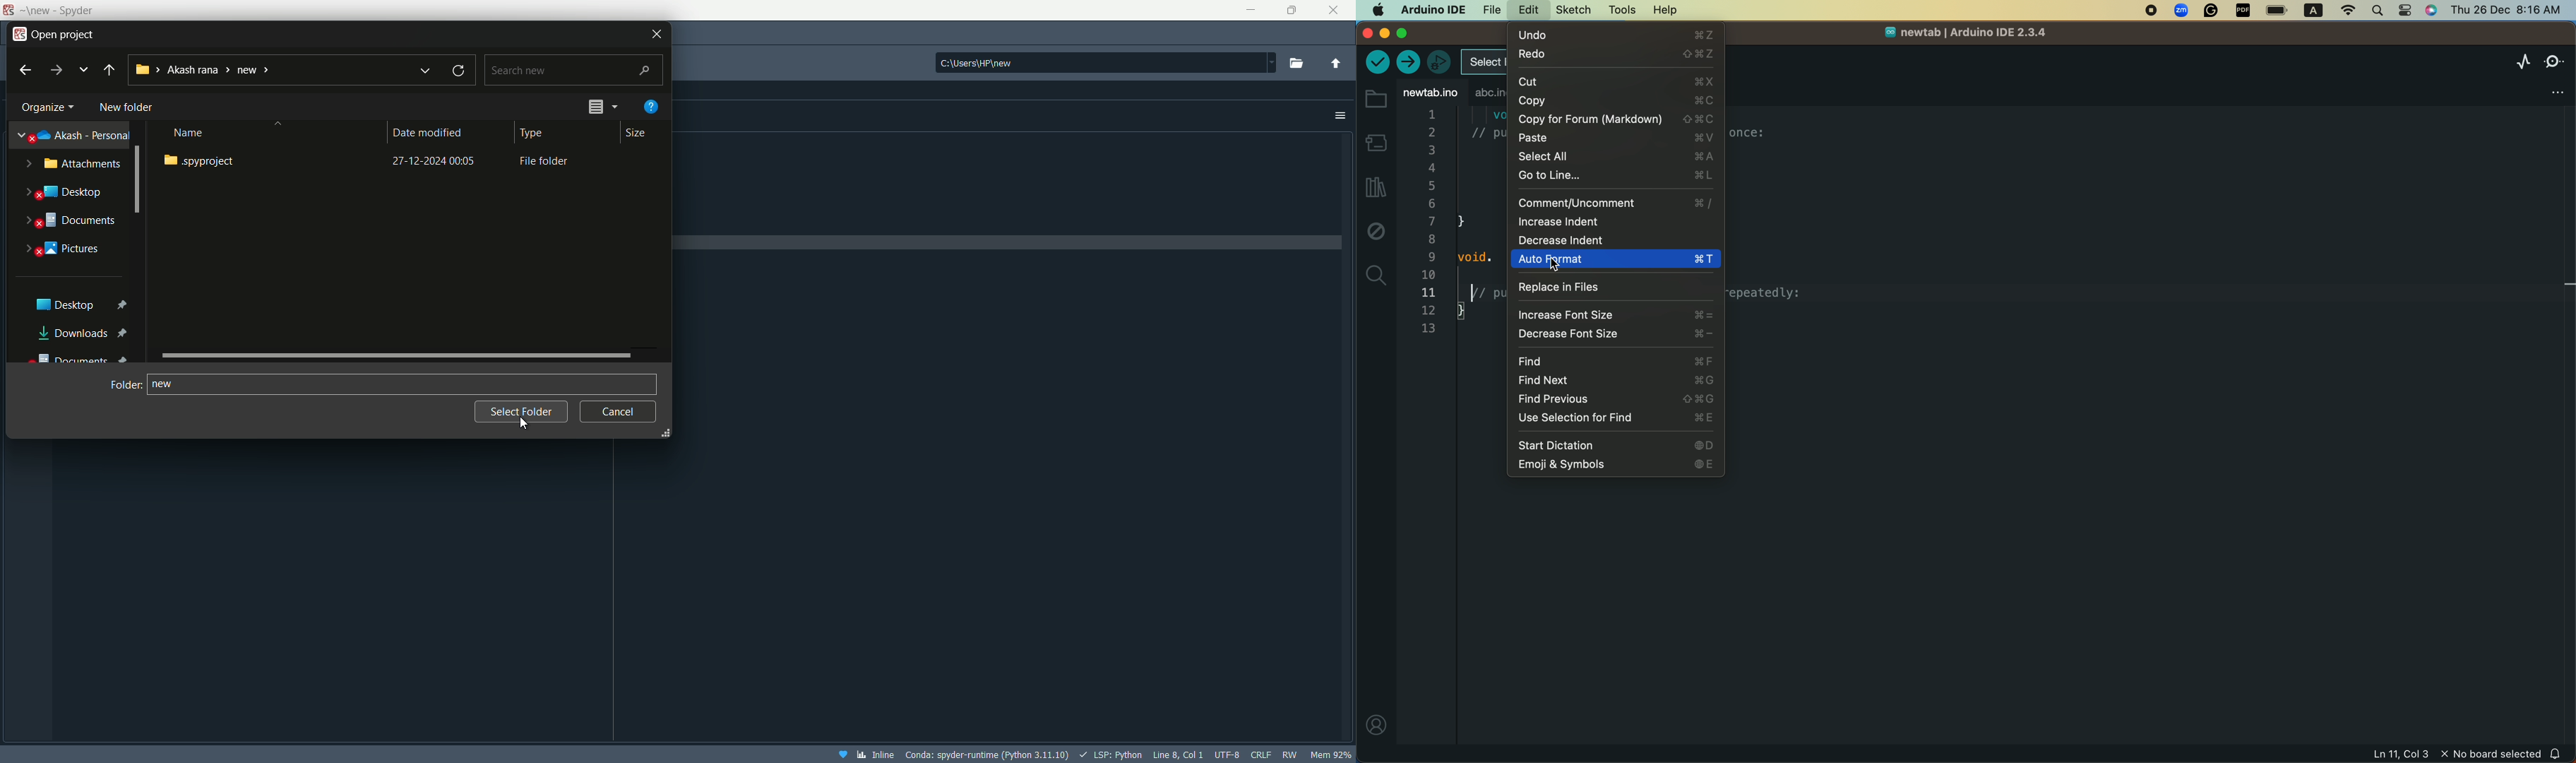 The image size is (2576, 784). I want to click on maximize, so click(1287, 11).